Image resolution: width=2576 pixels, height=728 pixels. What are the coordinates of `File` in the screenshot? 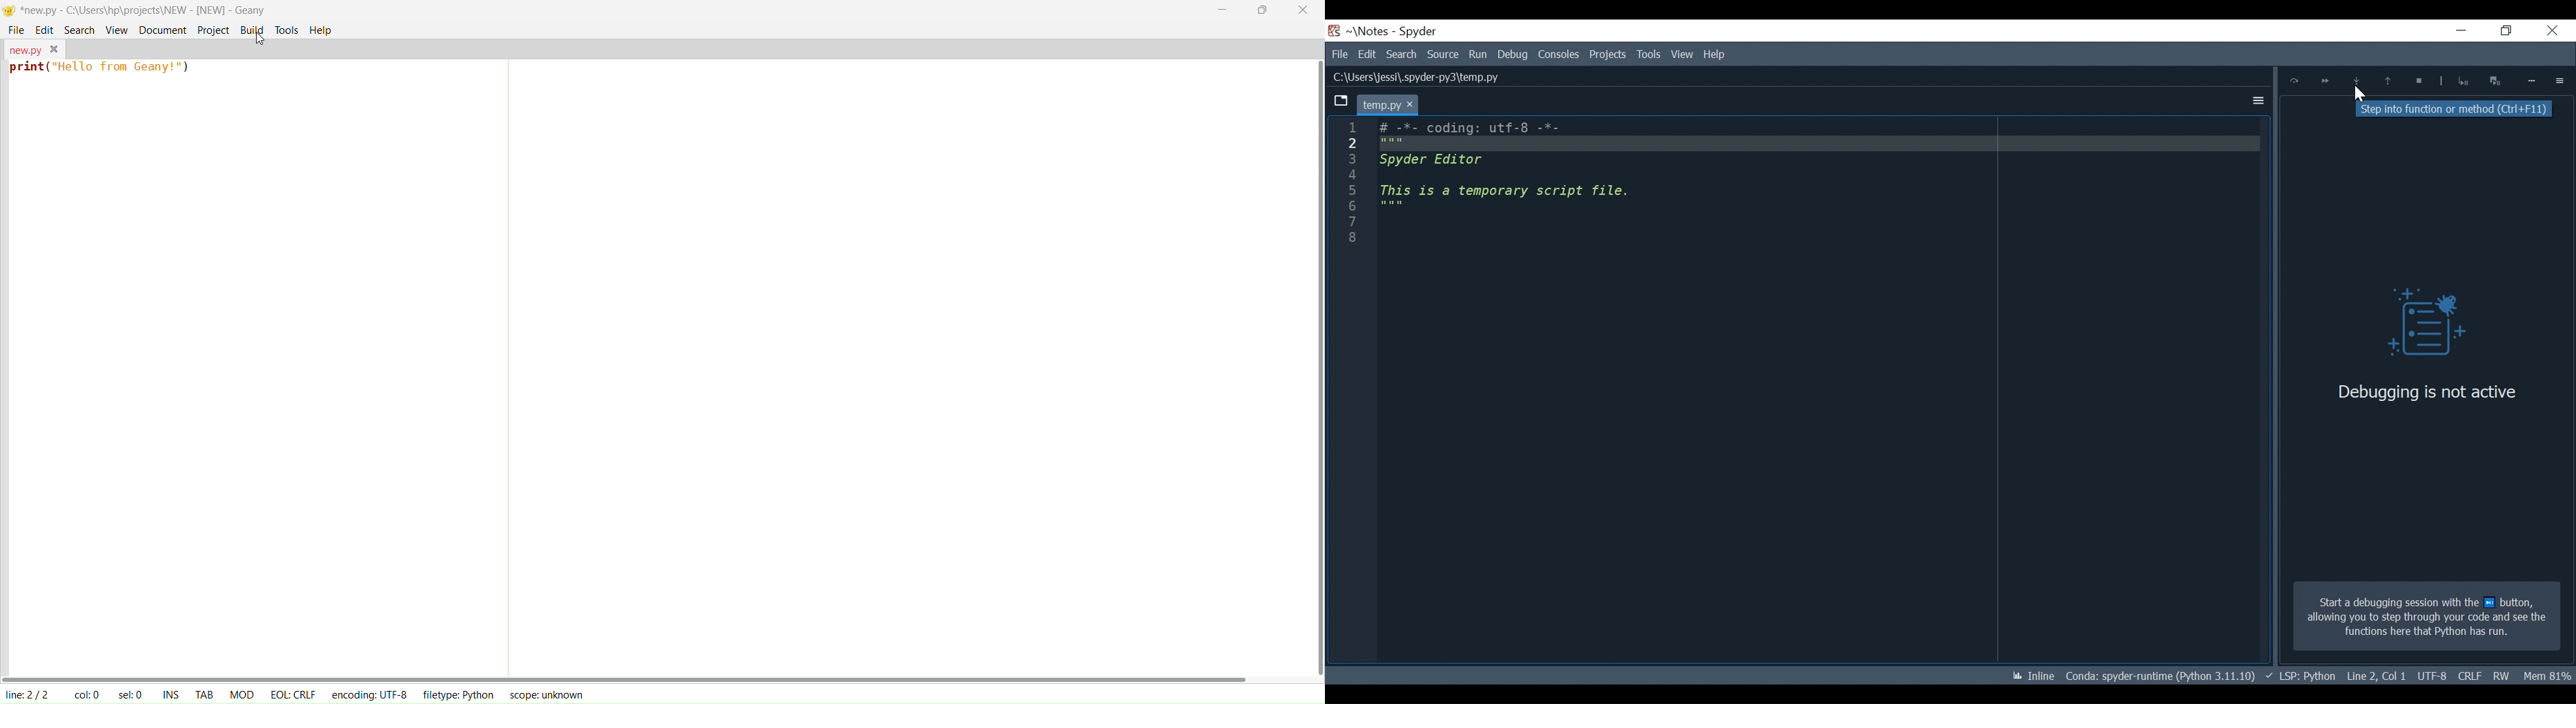 It's located at (1339, 54).